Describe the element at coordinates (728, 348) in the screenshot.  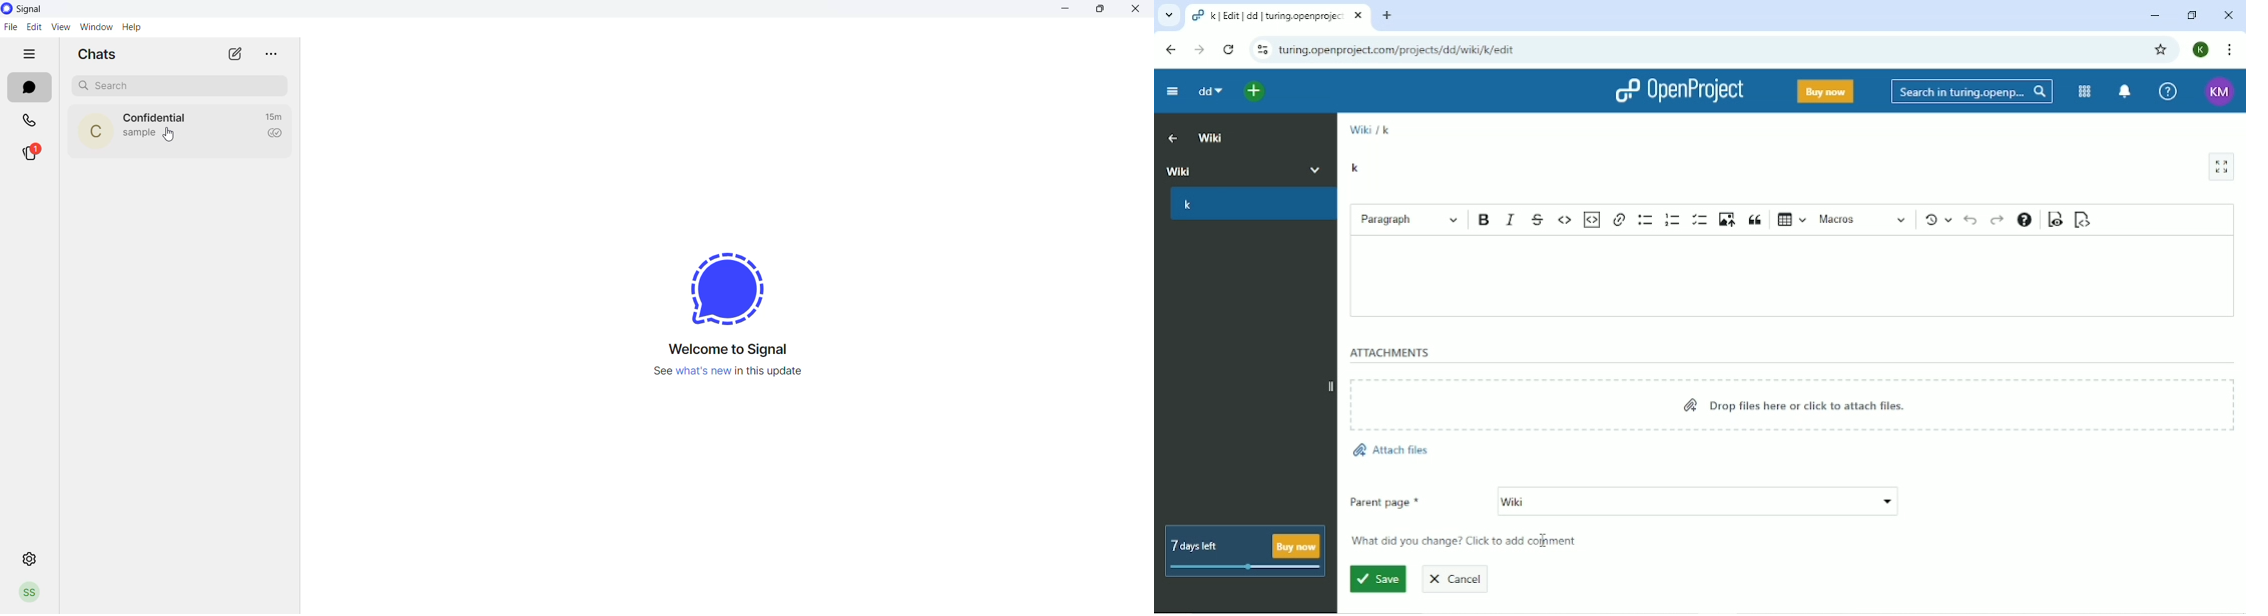
I see `welcome to signal` at that location.